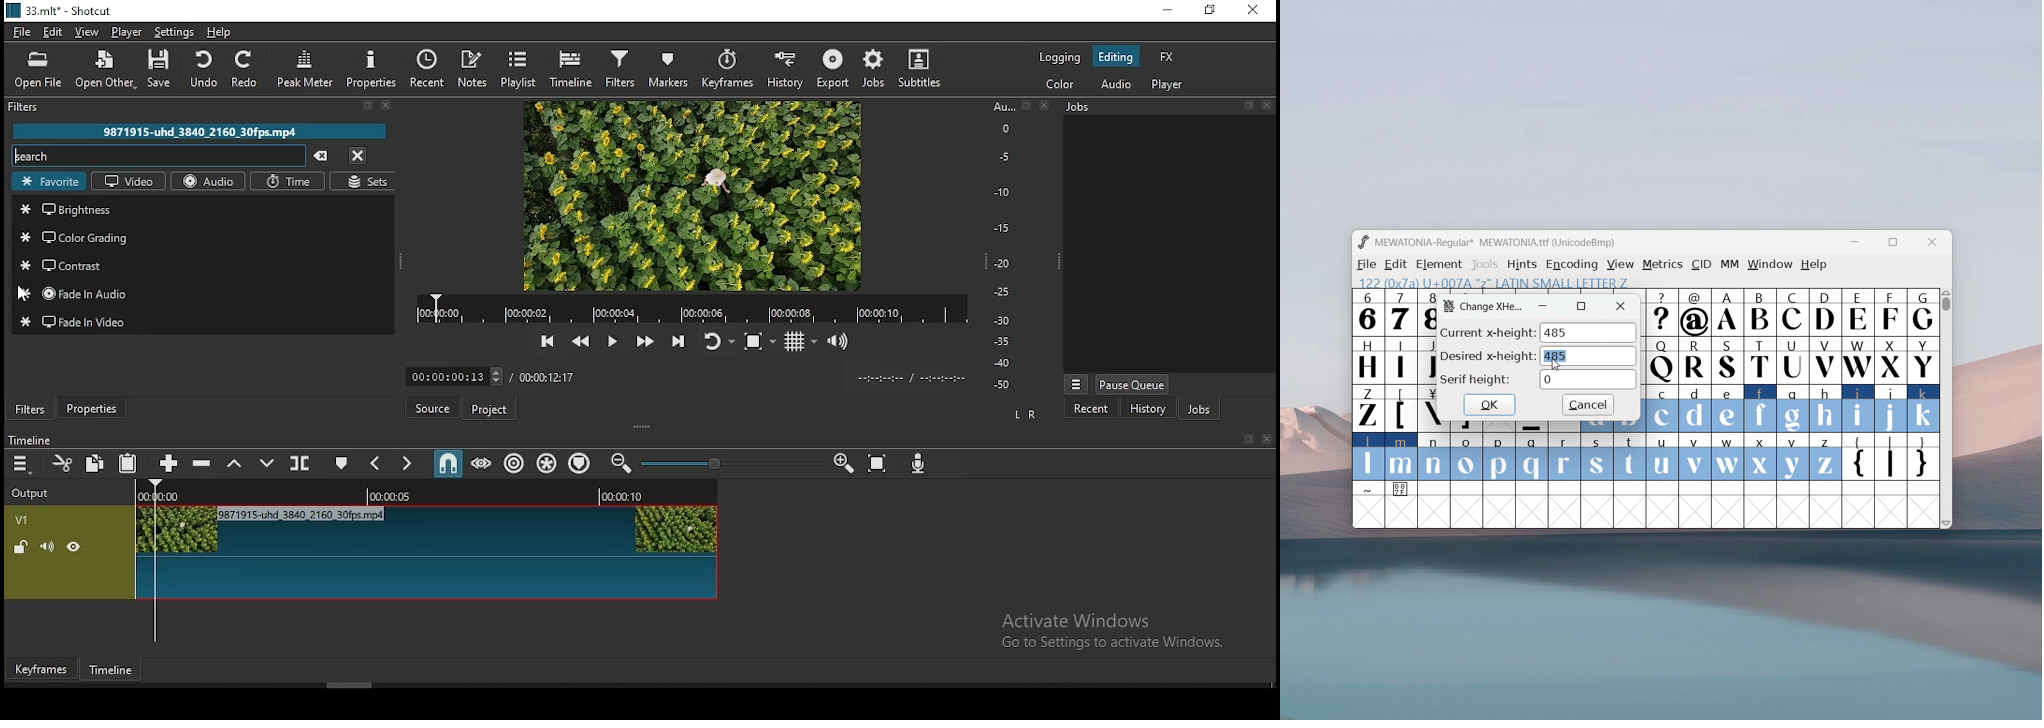  Describe the element at coordinates (1793, 407) in the screenshot. I see `g` at that location.